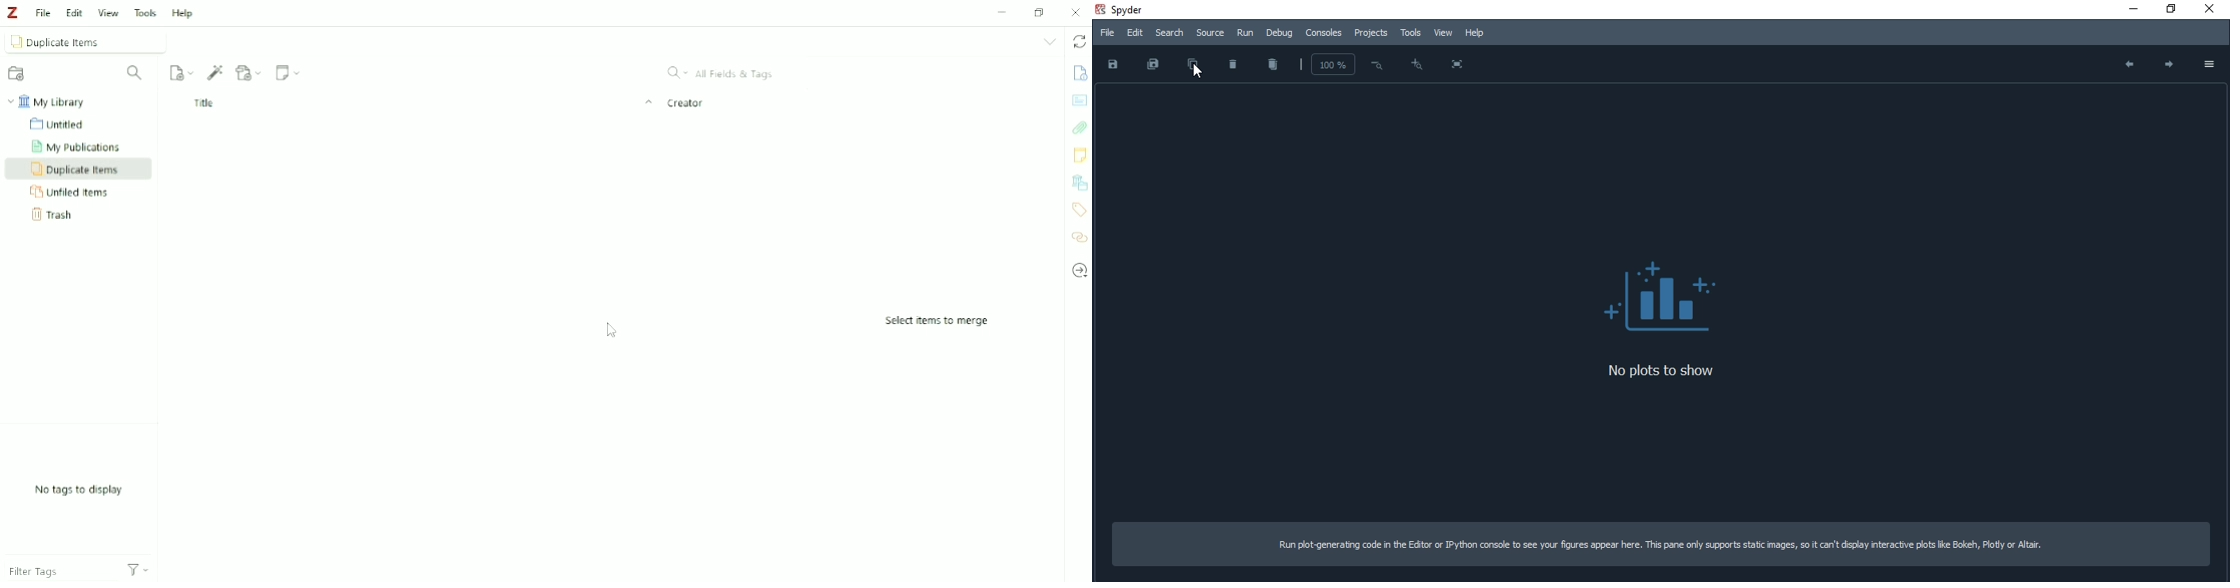  Describe the element at coordinates (53, 568) in the screenshot. I see `Filter Tags` at that location.